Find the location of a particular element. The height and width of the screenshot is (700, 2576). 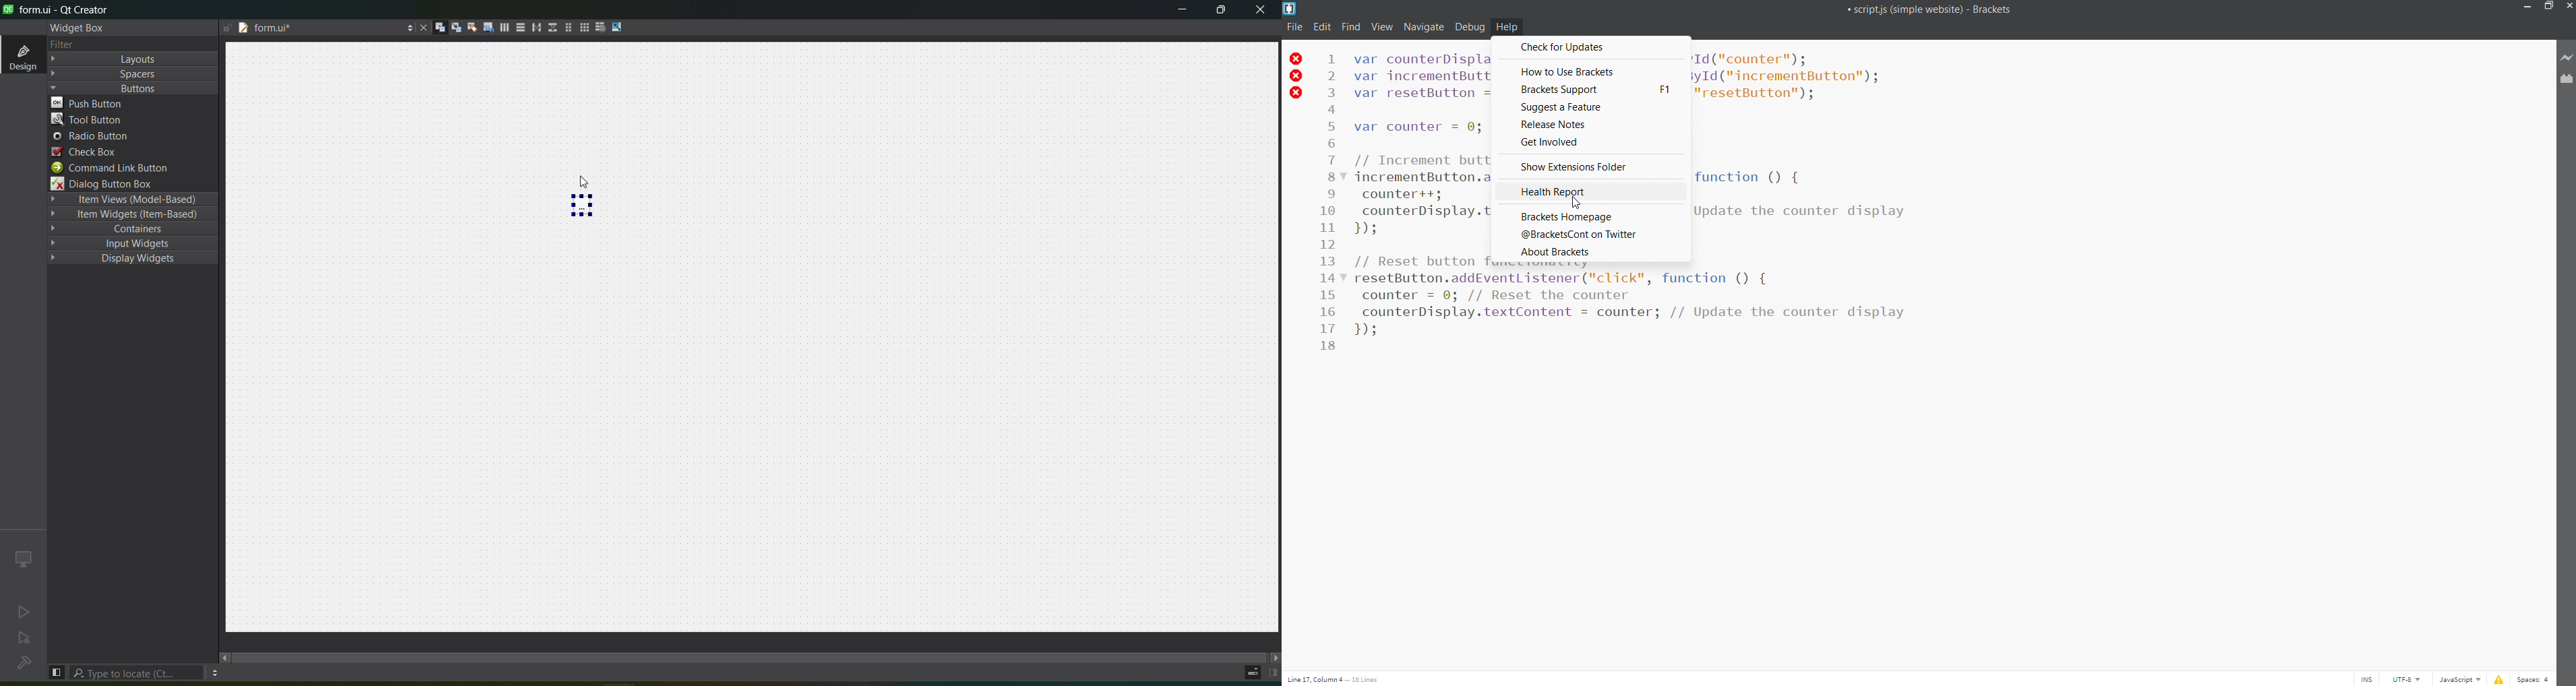

options is located at coordinates (216, 673).